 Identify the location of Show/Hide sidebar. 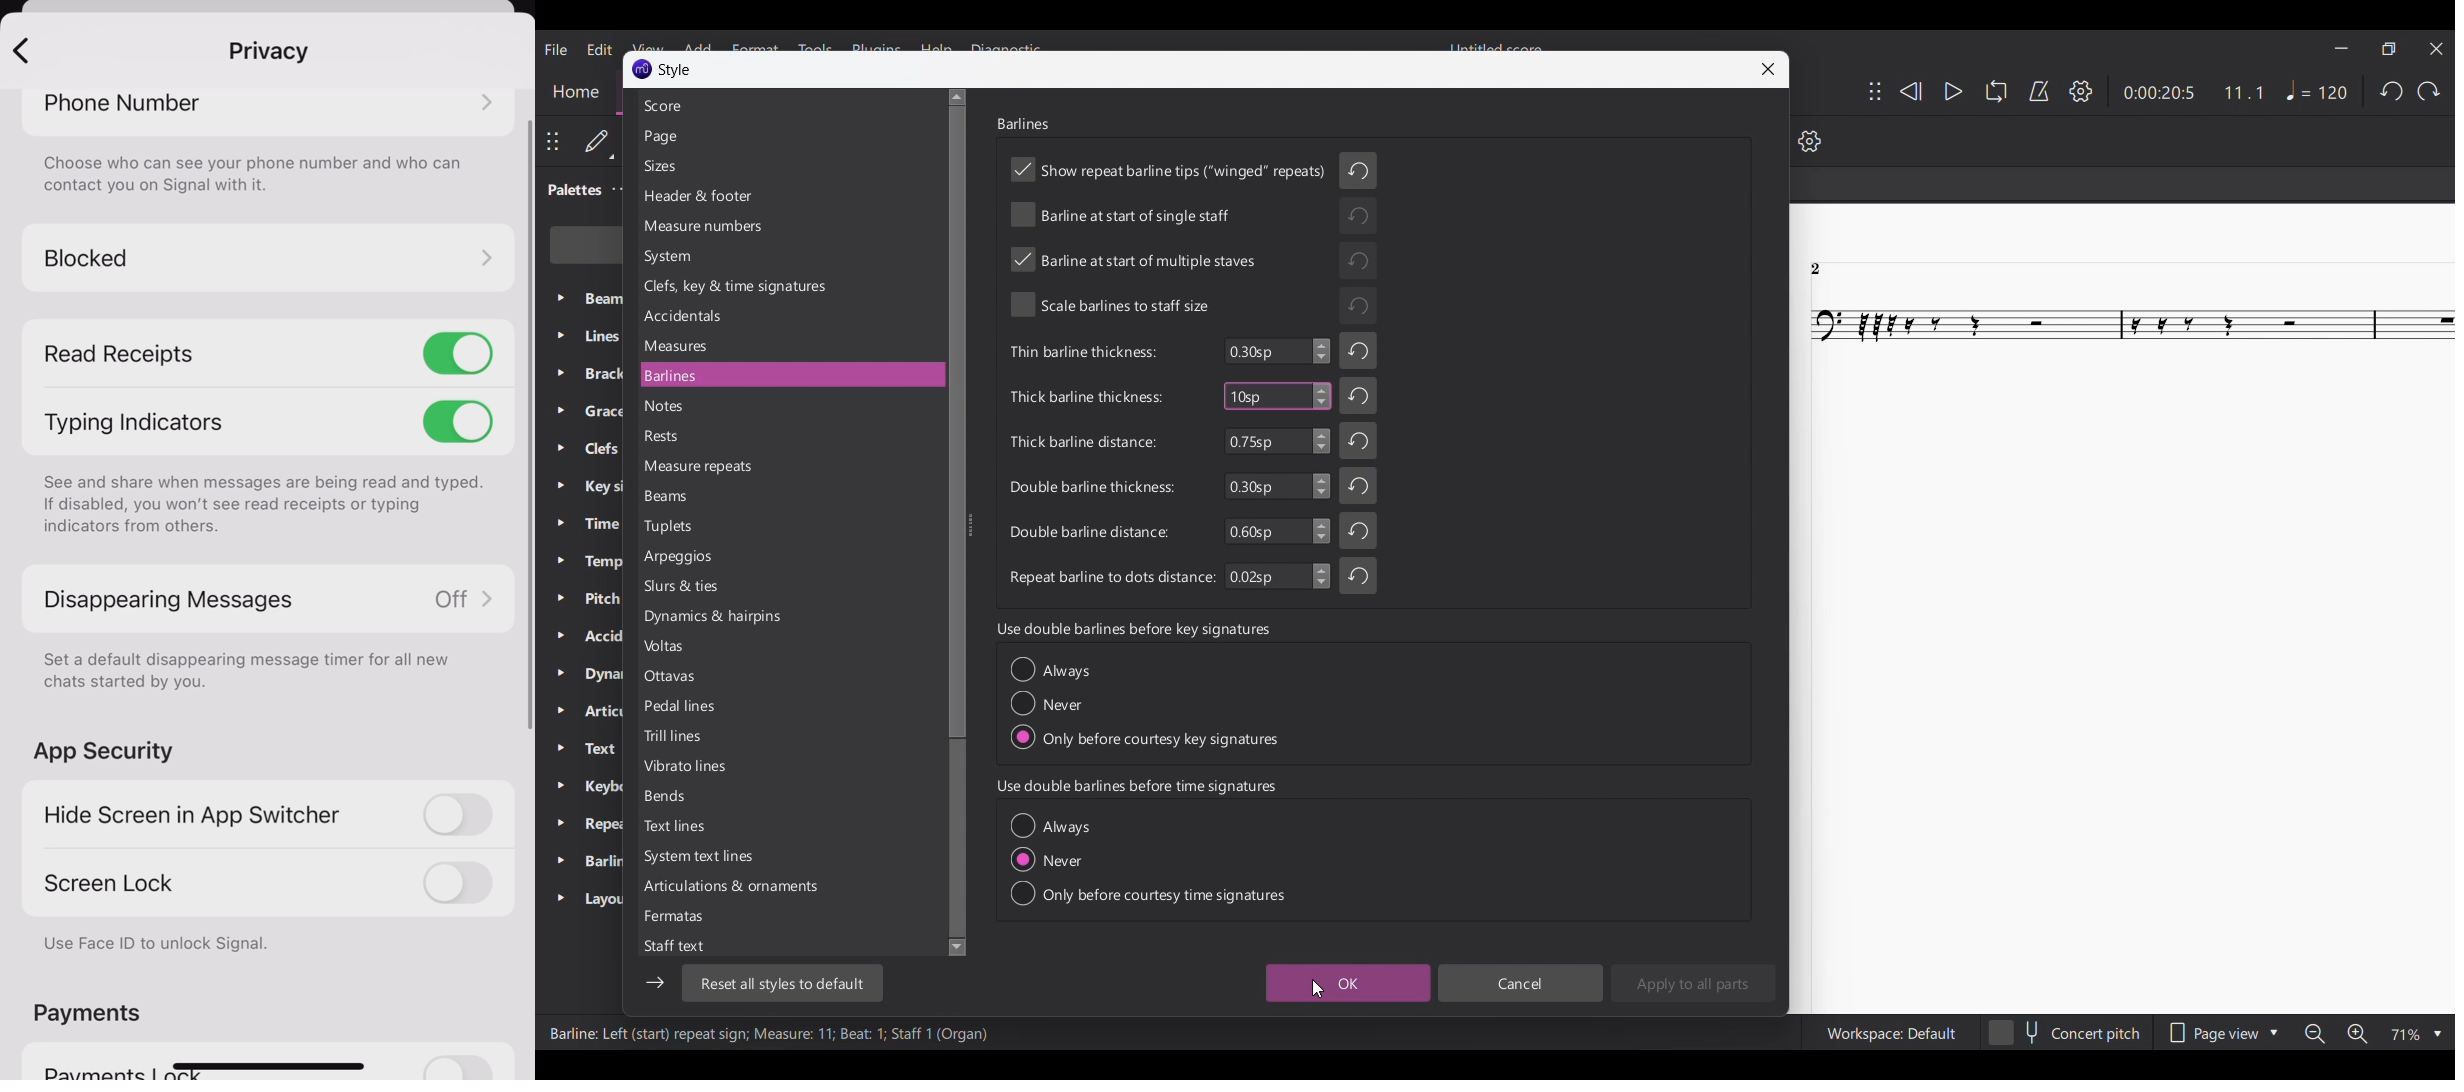
(654, 982).